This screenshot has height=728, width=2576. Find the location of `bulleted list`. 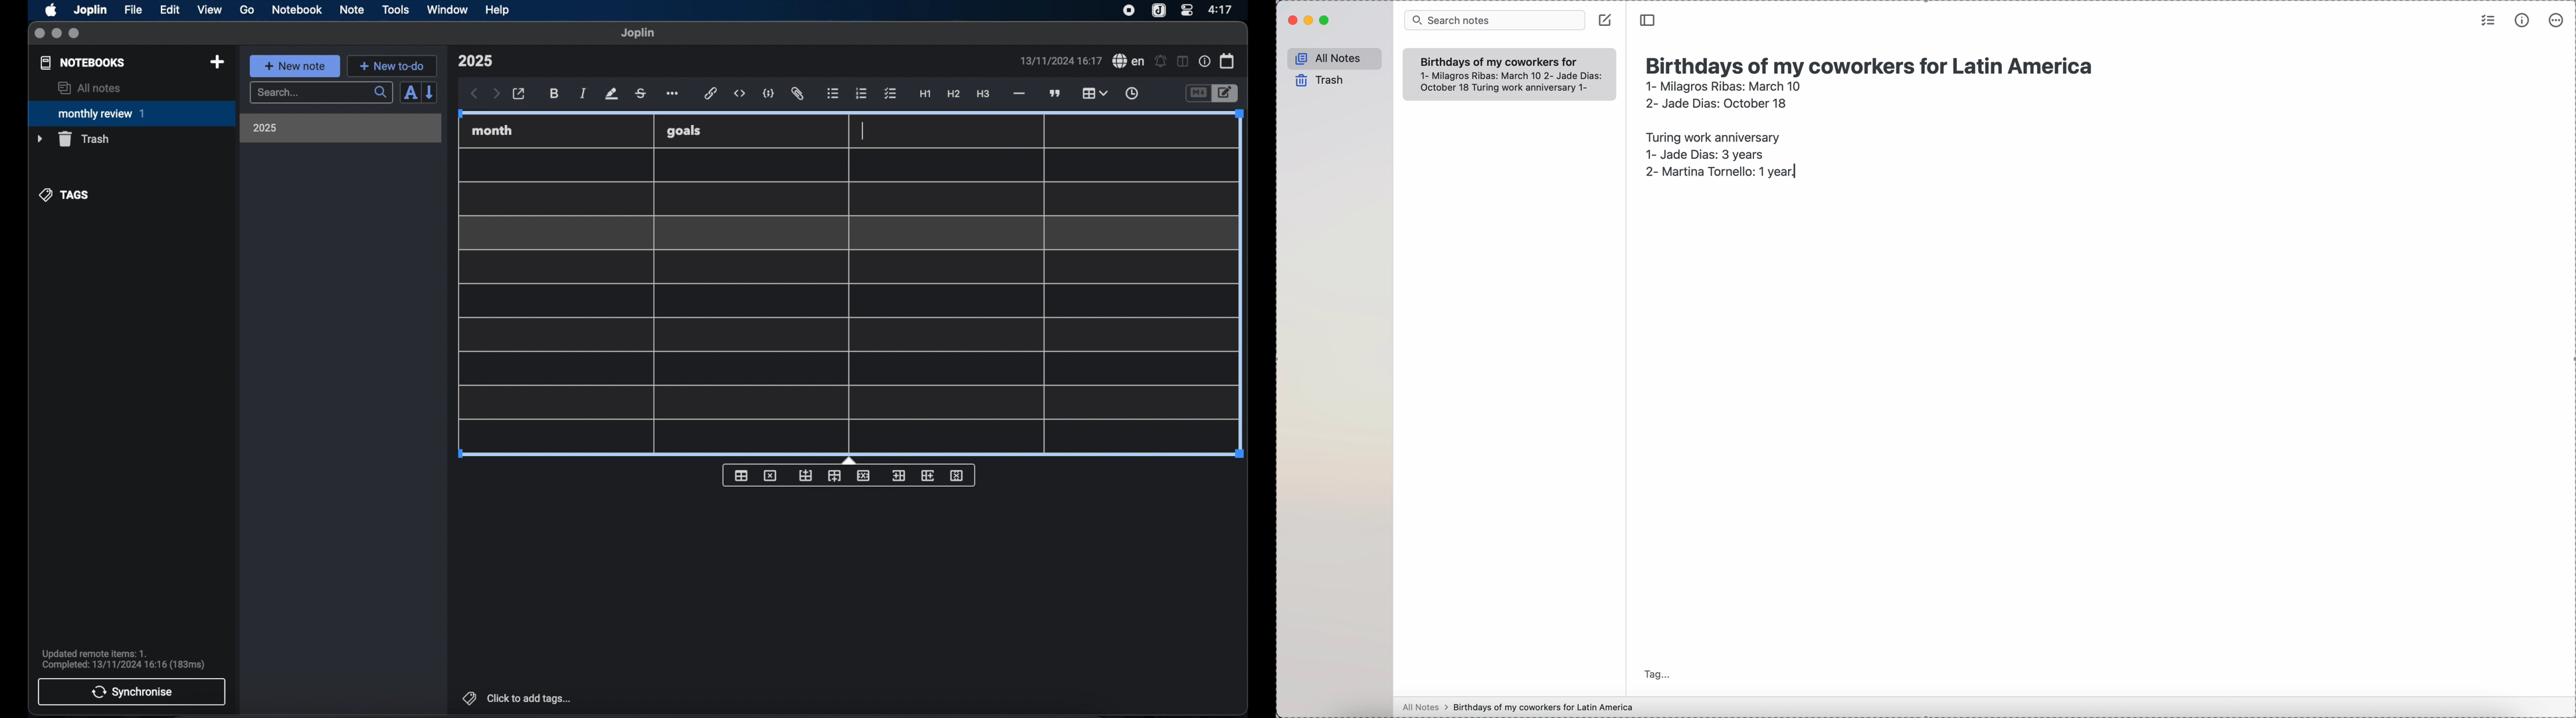

bulleted list is located at coordinates (833, 94).